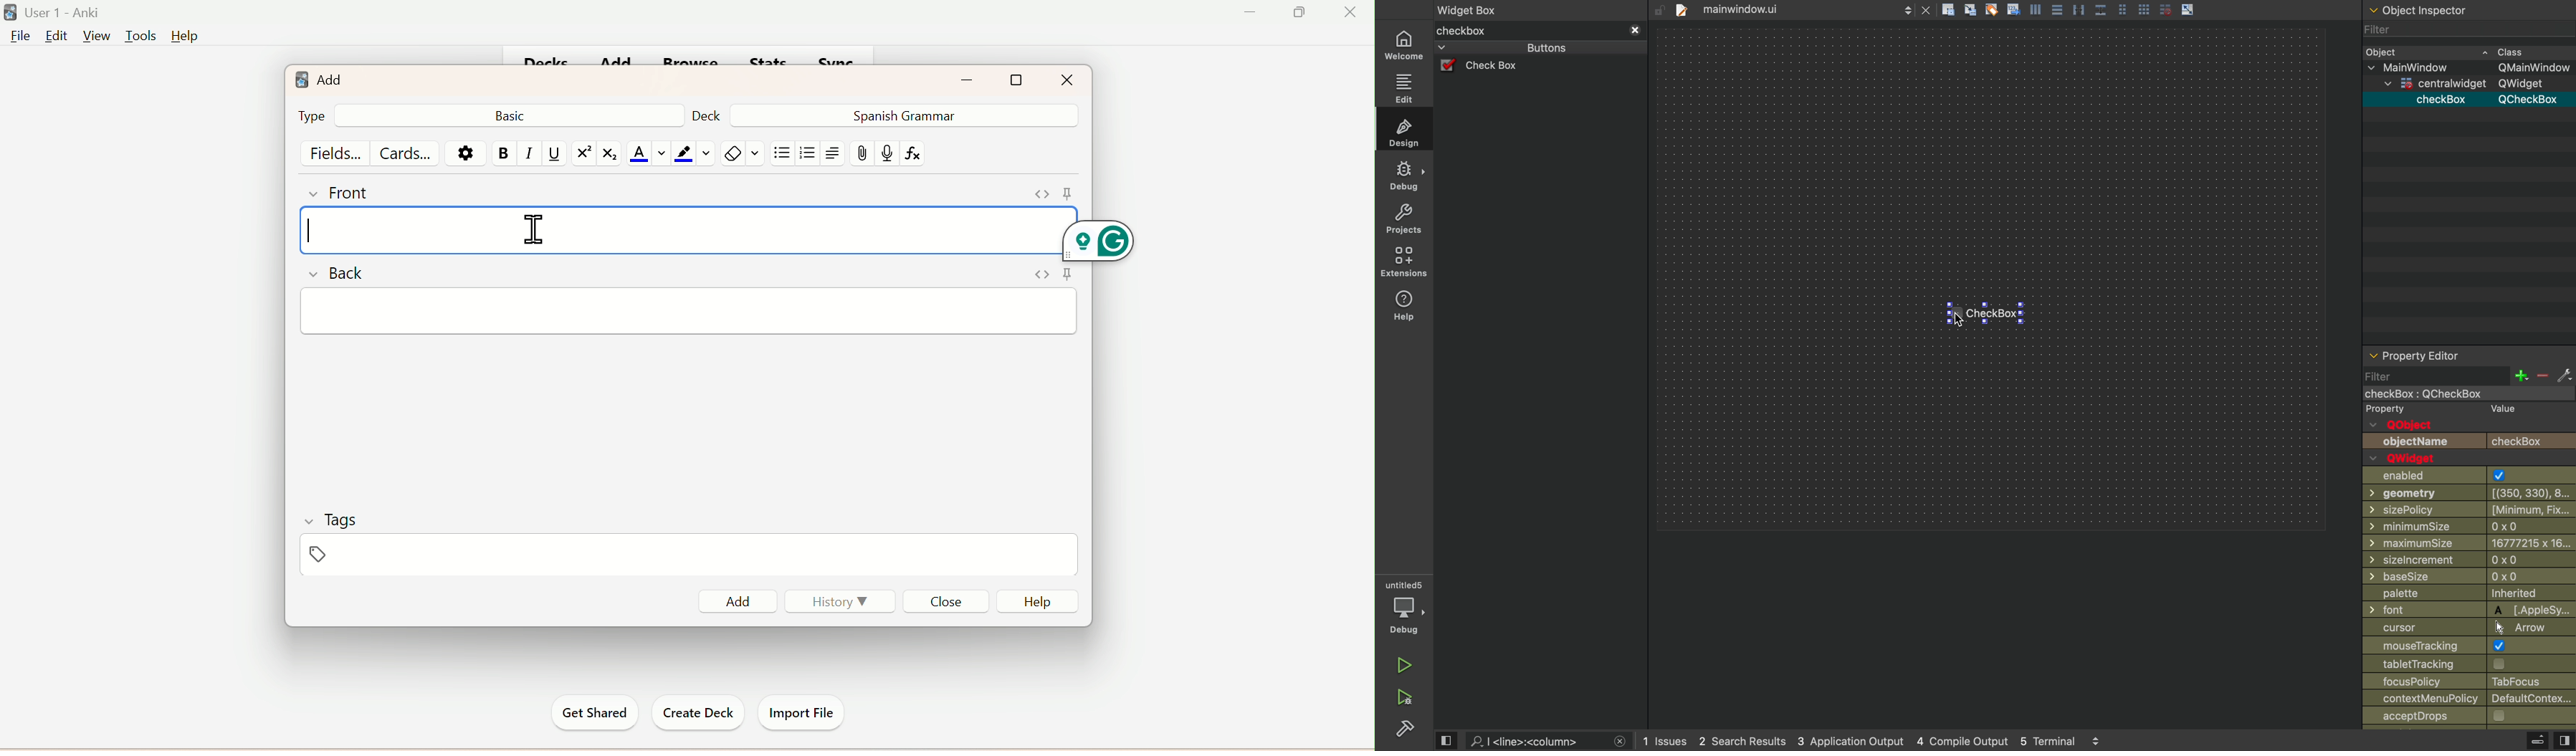 The width and height of the screenshot is (2576, 756). Describe the element at coordinates (2464, 83) in the screenshot. I see `widget` at that location.